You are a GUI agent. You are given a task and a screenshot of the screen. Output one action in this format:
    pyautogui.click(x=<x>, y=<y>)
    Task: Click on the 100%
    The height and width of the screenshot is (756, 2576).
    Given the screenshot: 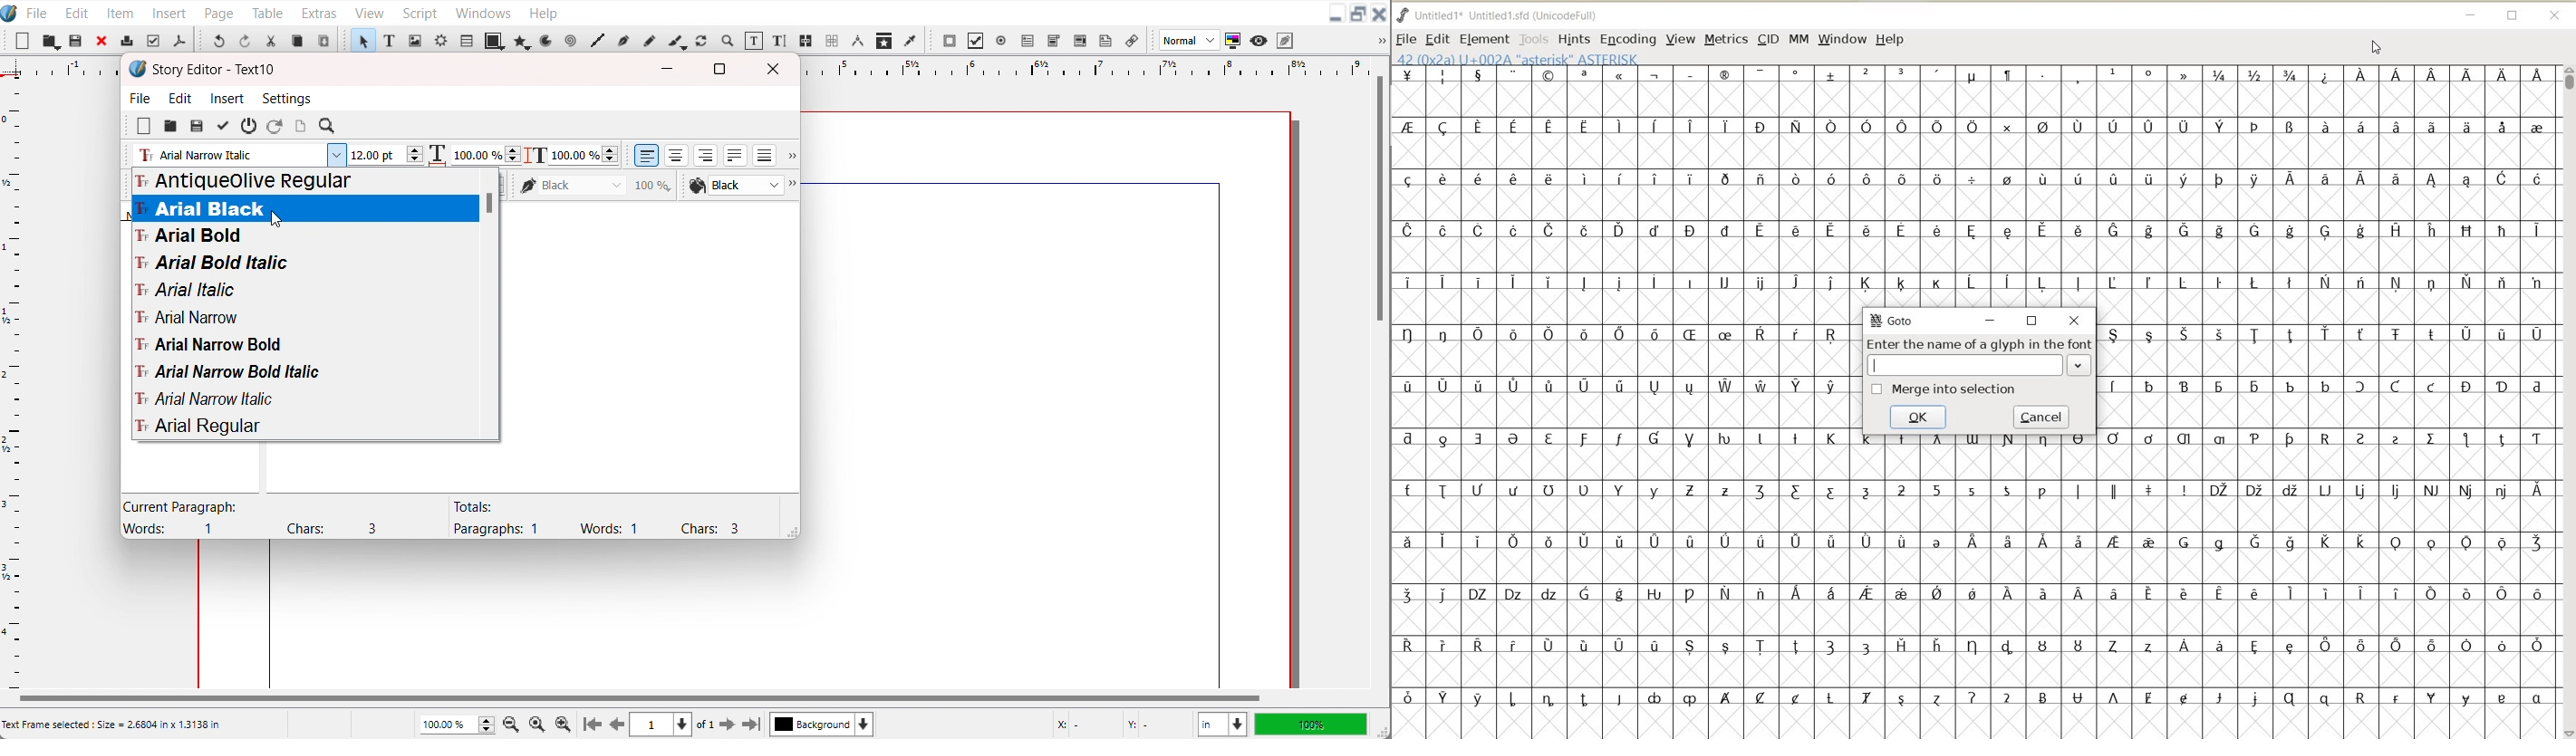 What is the action you would take?
    pyautogui.click(x=1310, y=724)
    